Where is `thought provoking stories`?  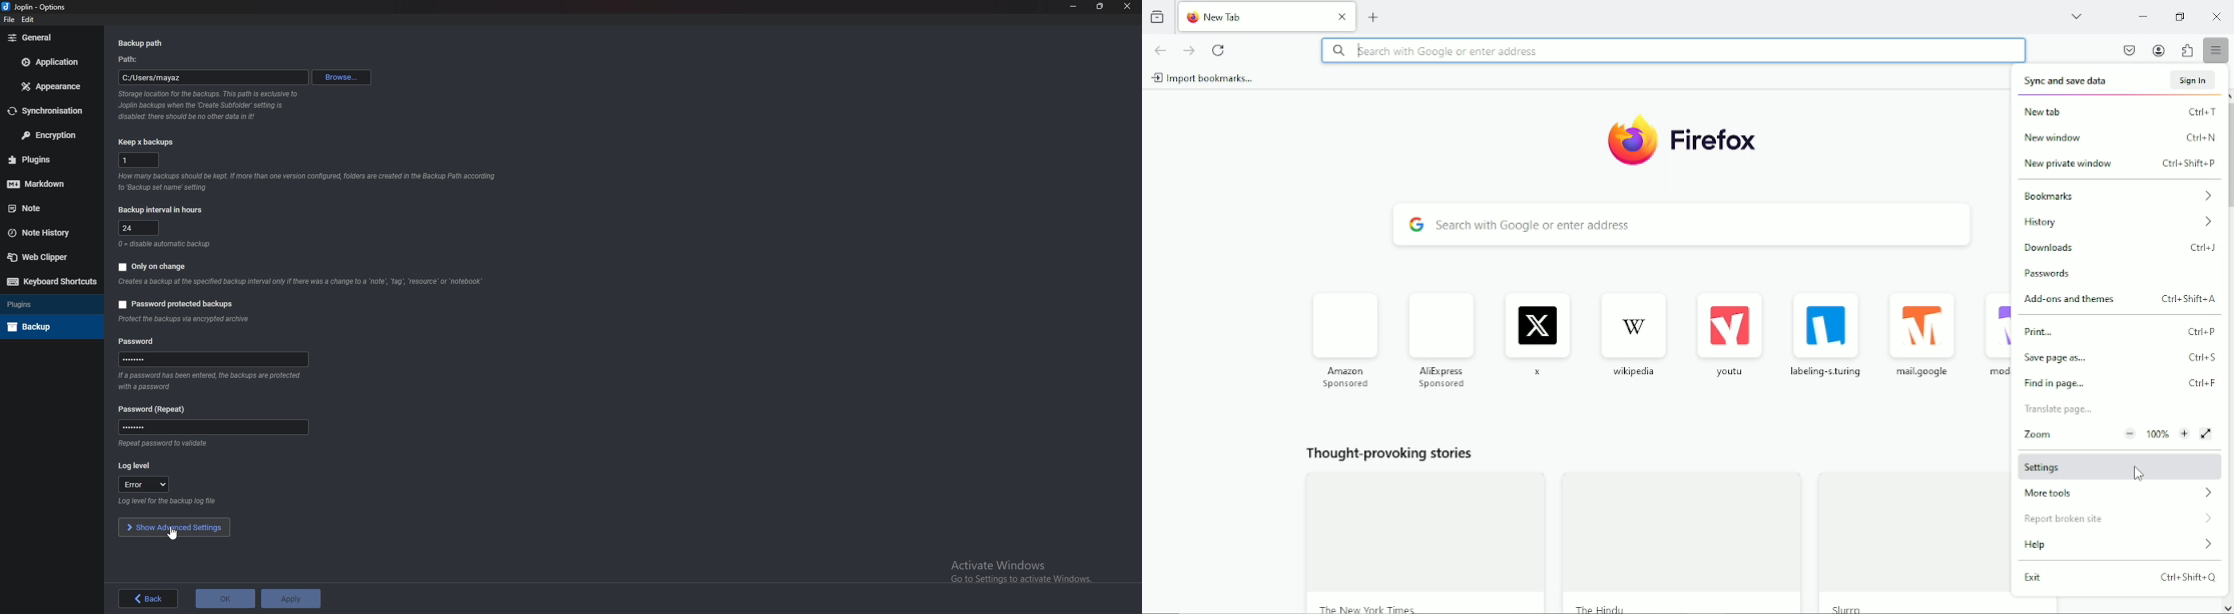
thought provoking stories is located at coordinates (1639, 523).